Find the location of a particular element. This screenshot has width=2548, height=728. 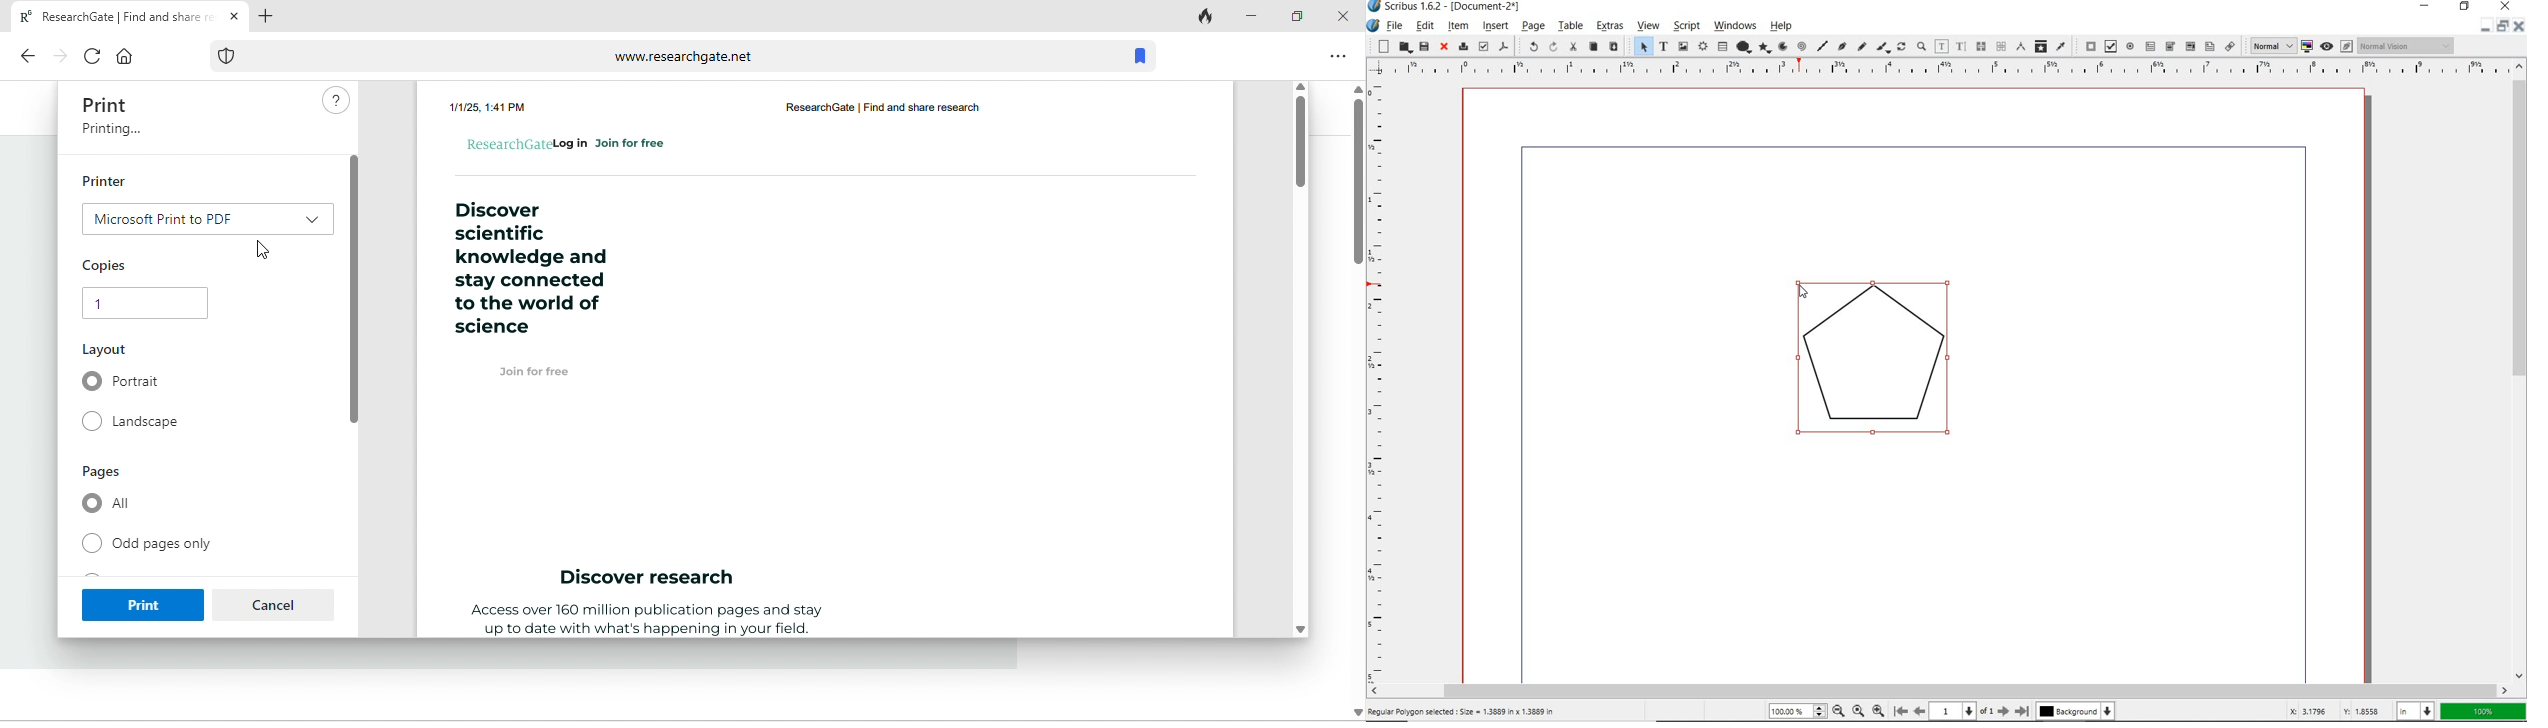

save is located at coordinates (1423, 46).